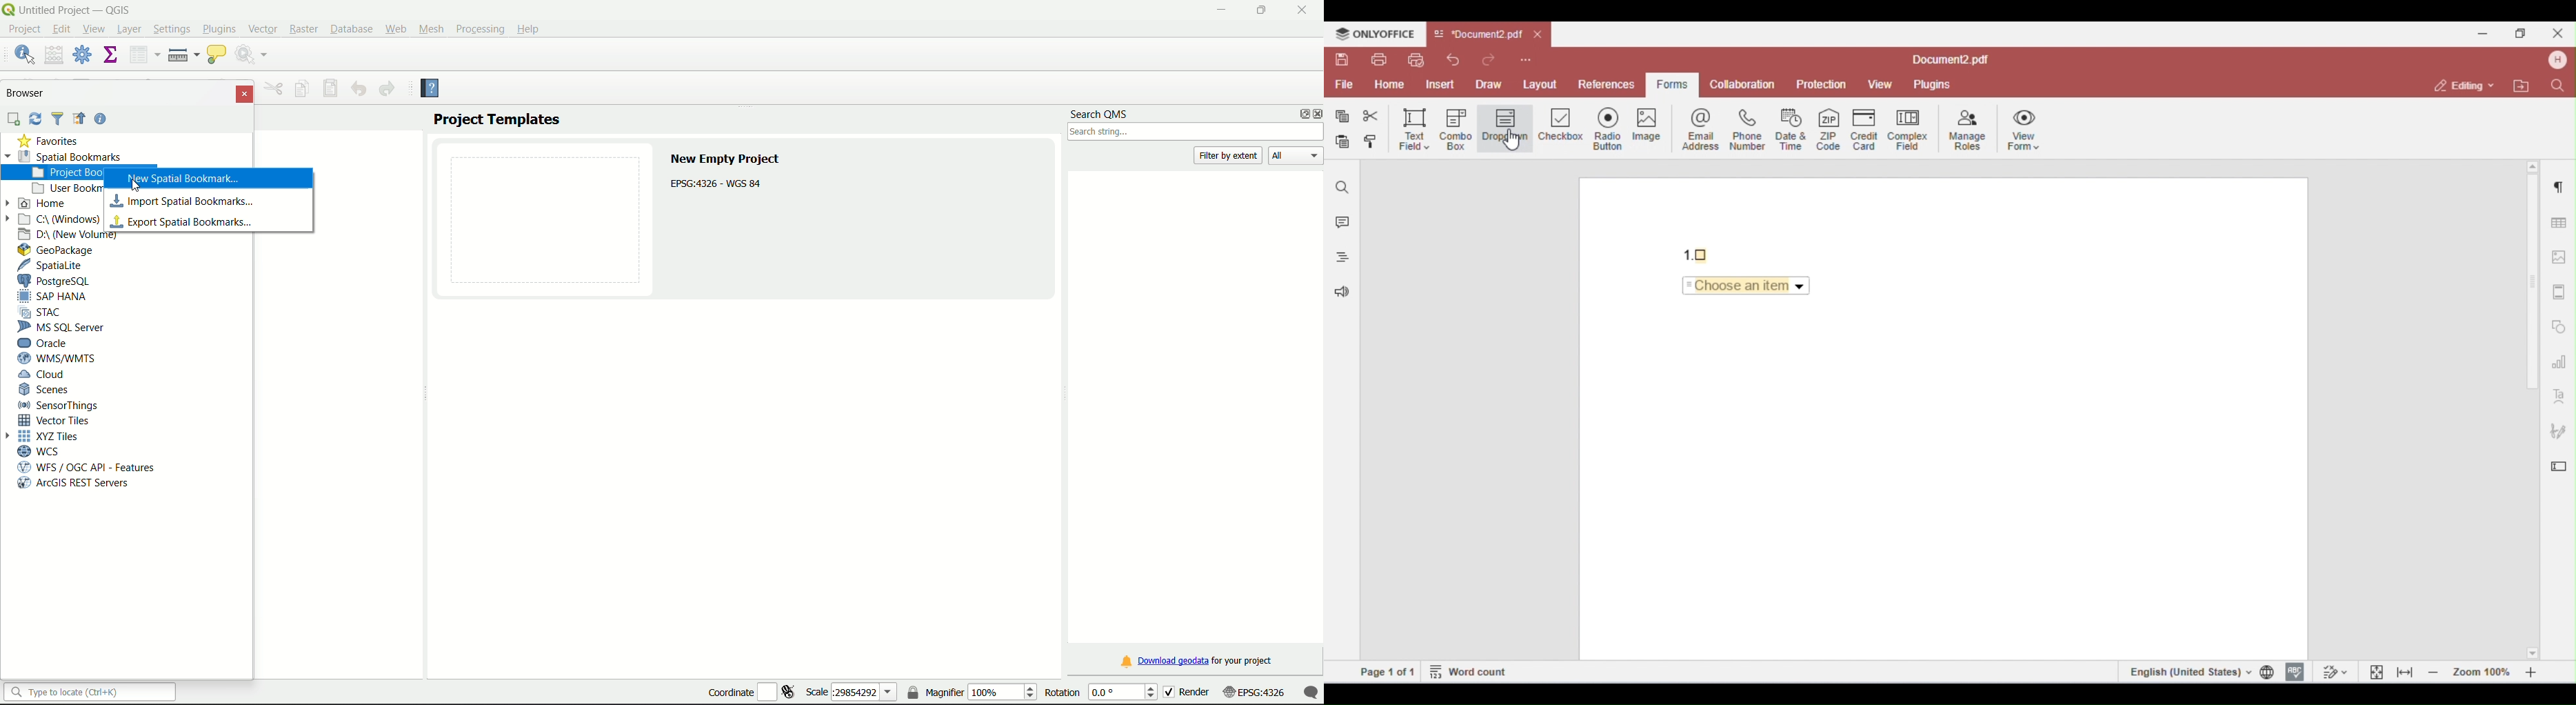 The height and width of the screenshot is (728, 2576). Describe the element at coordinates (48, 437) in the screenshot. I see `XYZ Tiles` at that location.